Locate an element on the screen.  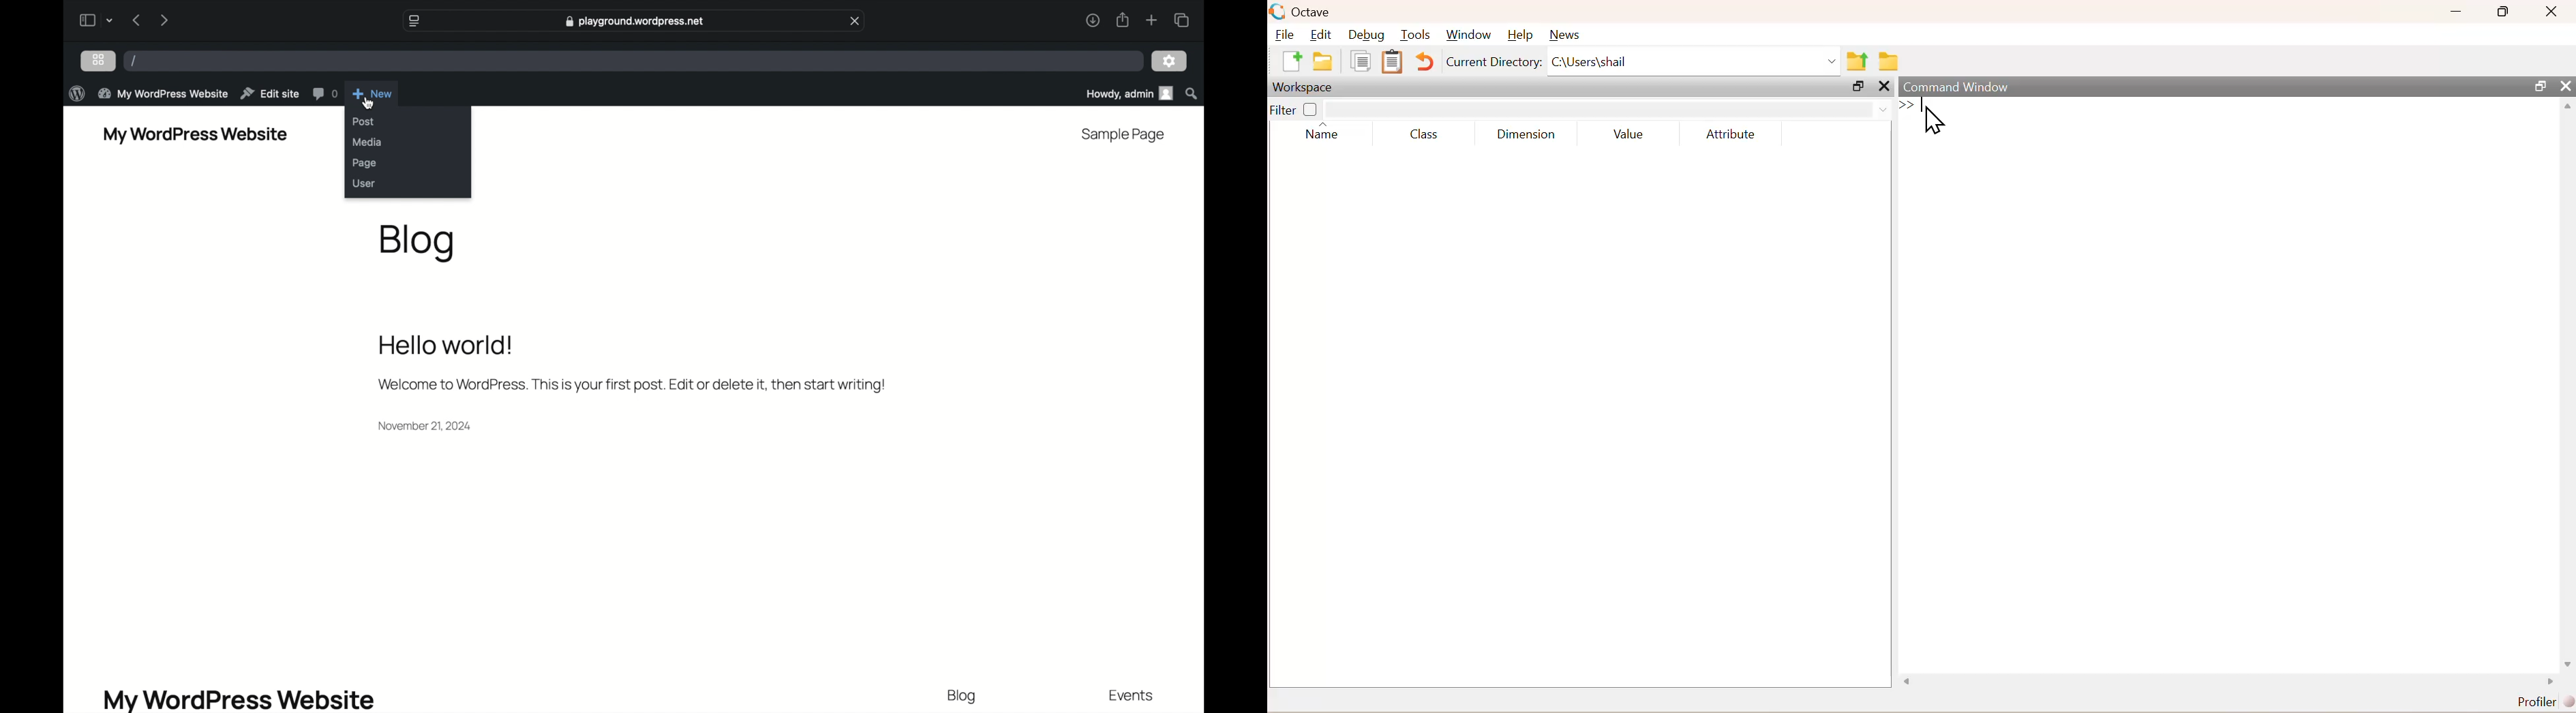
website settings is located at coordinates (413, 21).